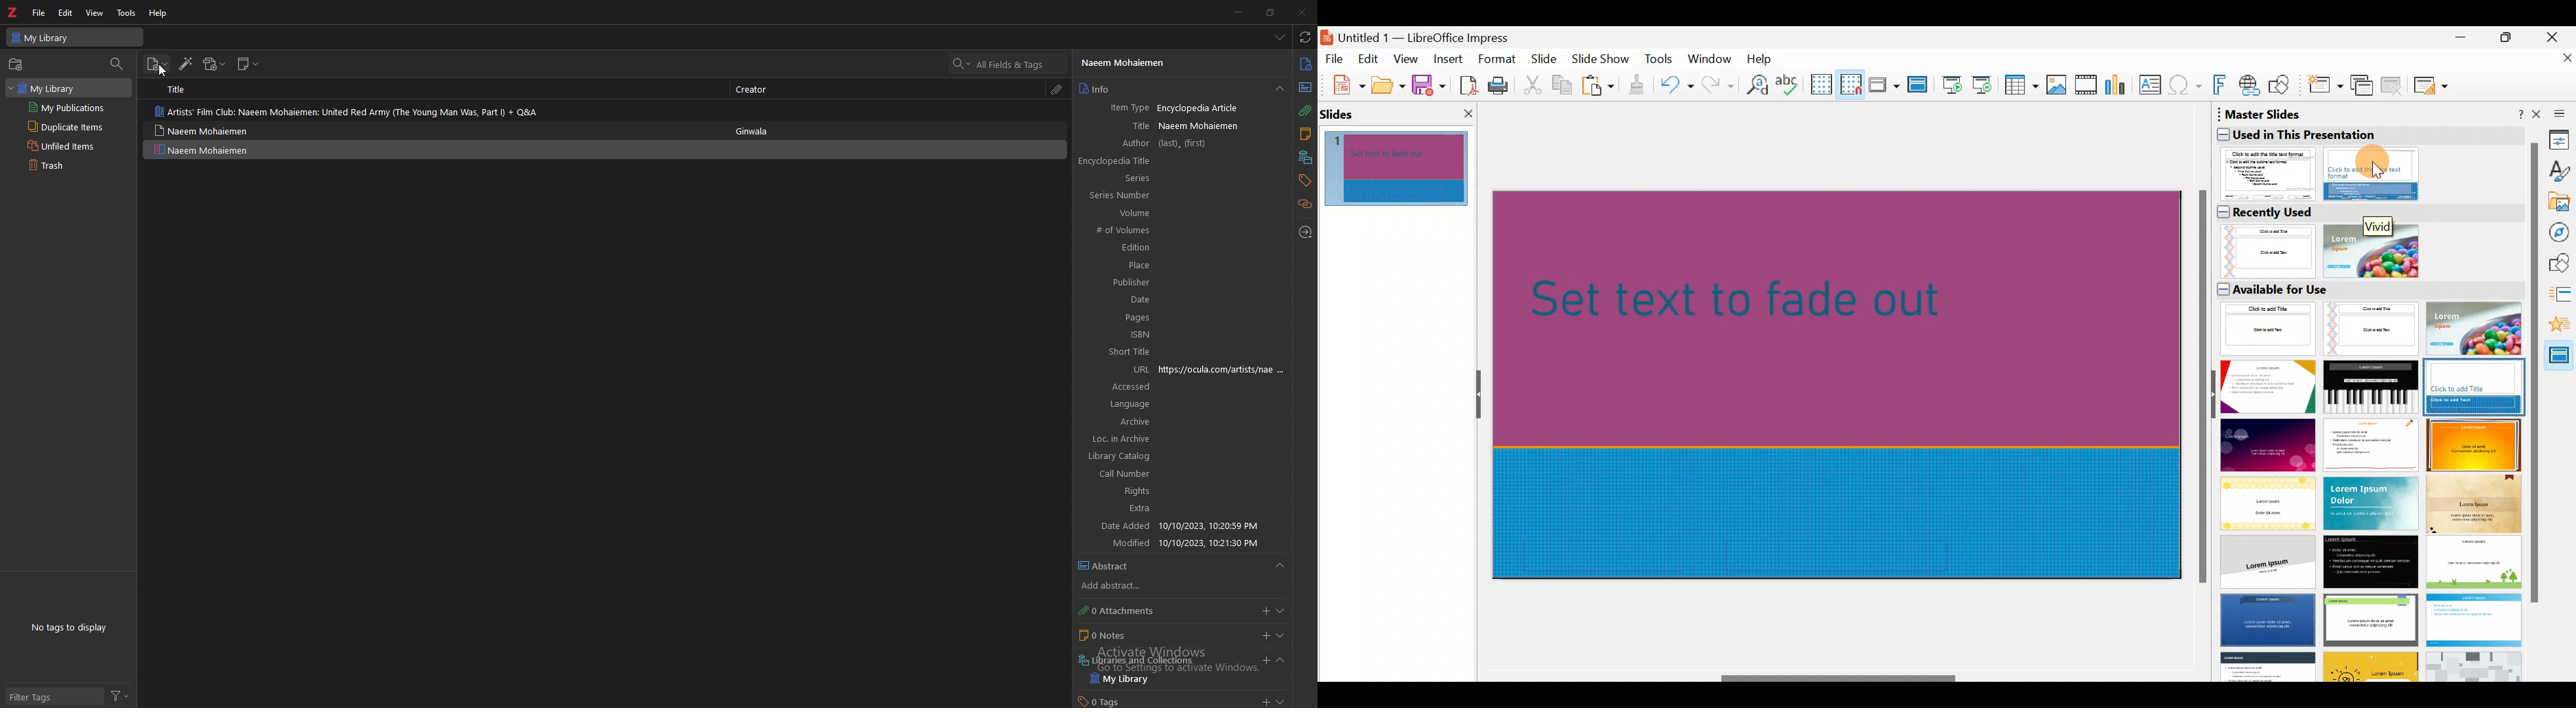 The height and width of the screenshot is (728, 2576). I want to click on Copy, so click(1561, 85).